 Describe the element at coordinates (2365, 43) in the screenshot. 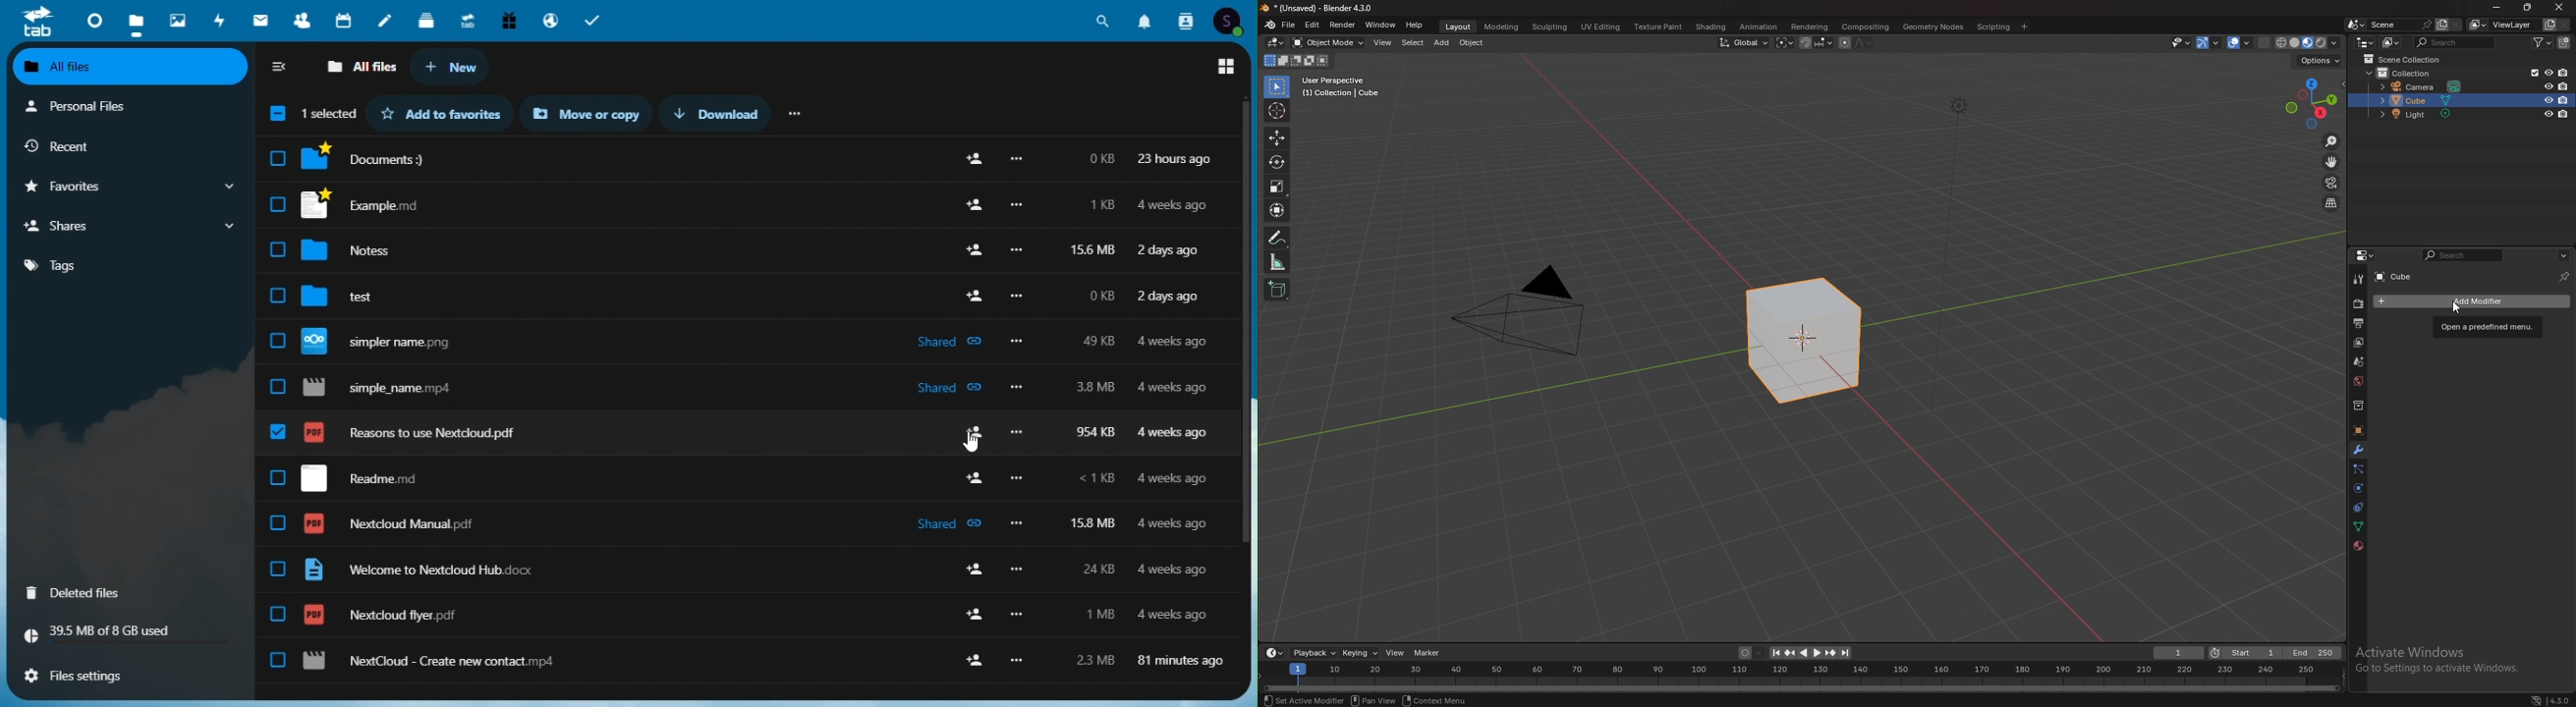

I see `editor type` at that location.